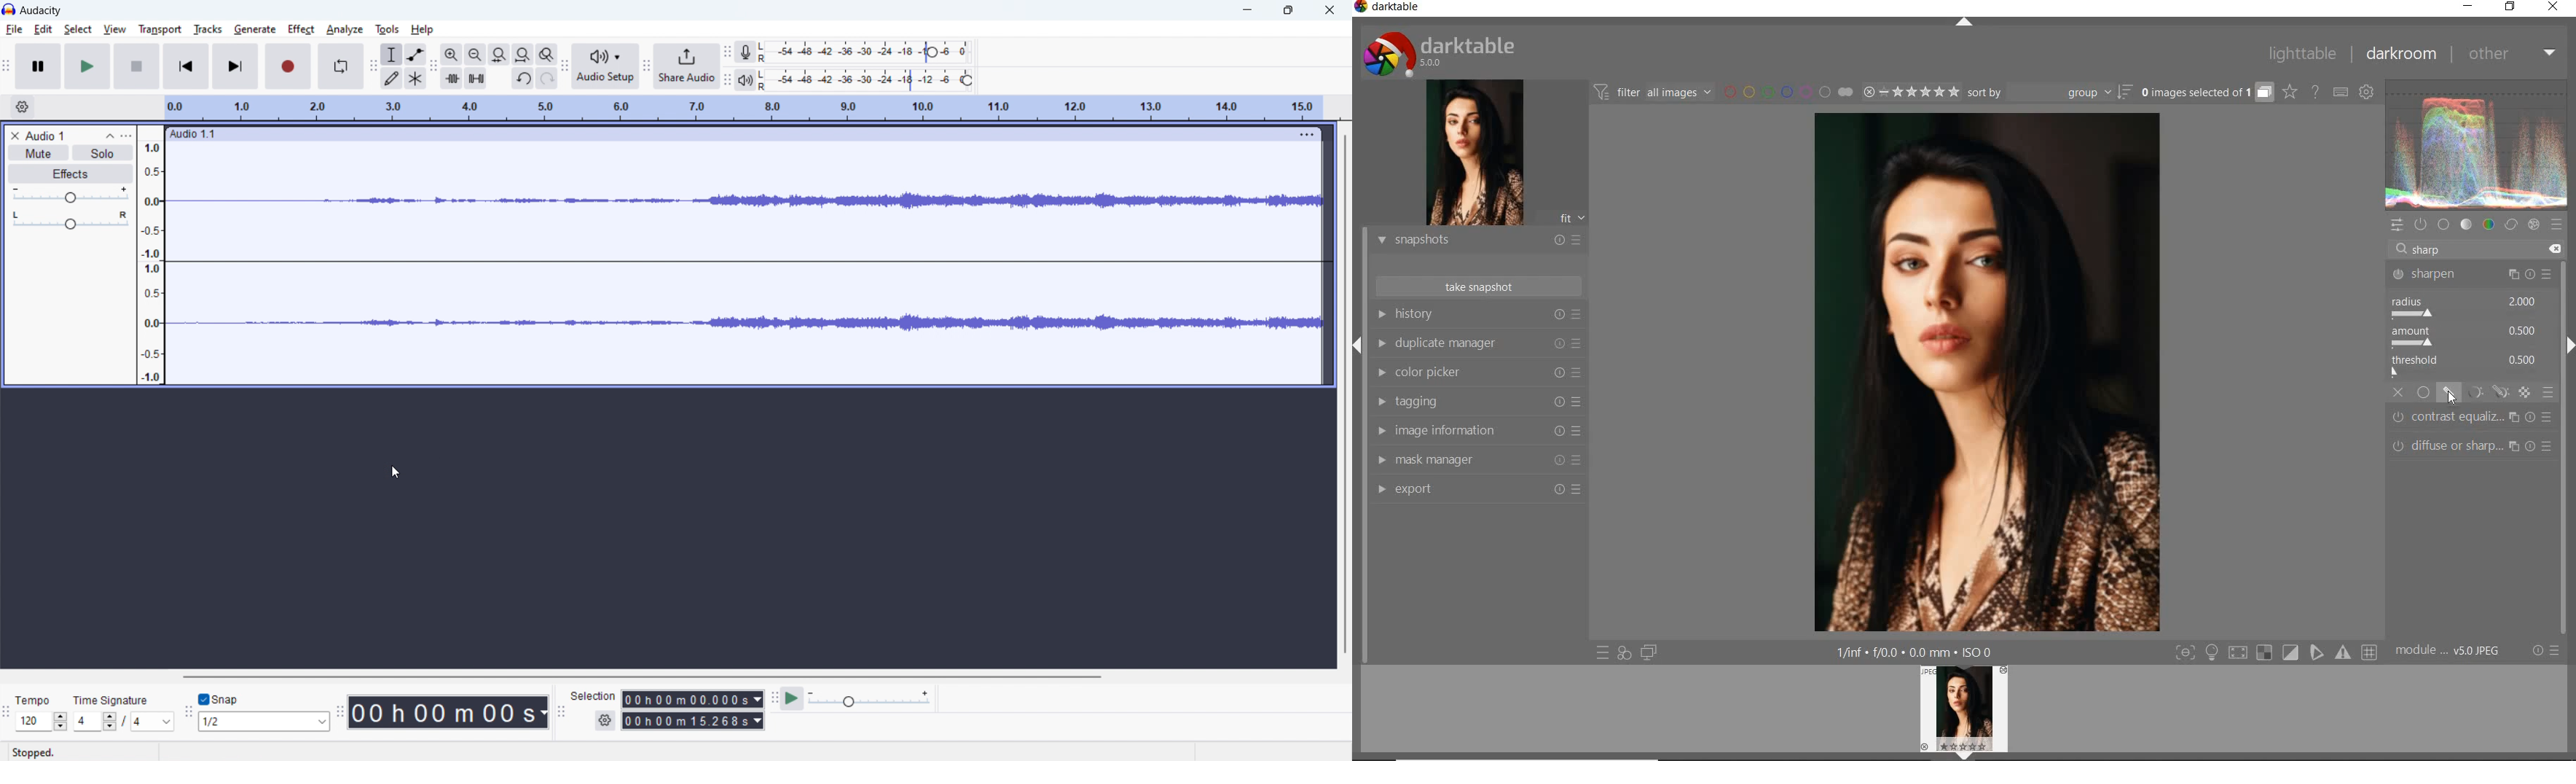 This screenshot has height=784, width=2576. Describe the element at coordinates (2467, 336) in the screenshot. I see `amount` at that location.